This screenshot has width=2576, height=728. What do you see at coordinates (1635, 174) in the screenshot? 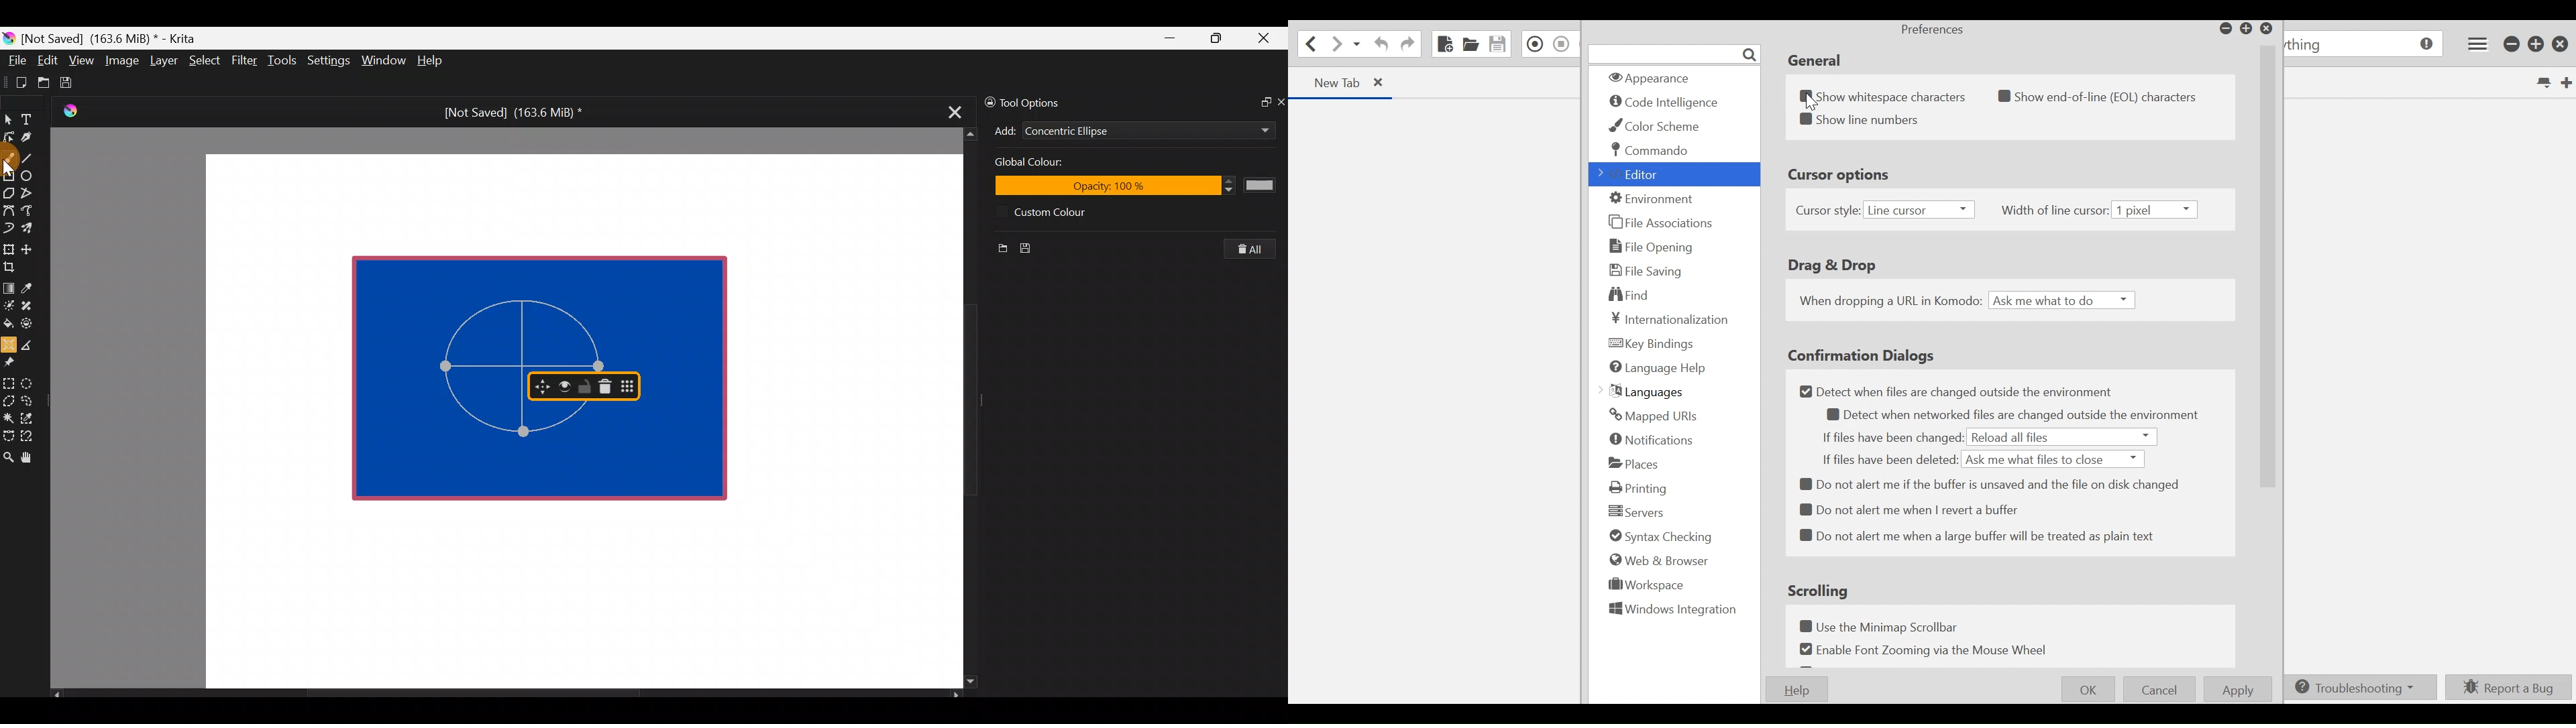
I see `Editor` at bounding box center [1635, 174].